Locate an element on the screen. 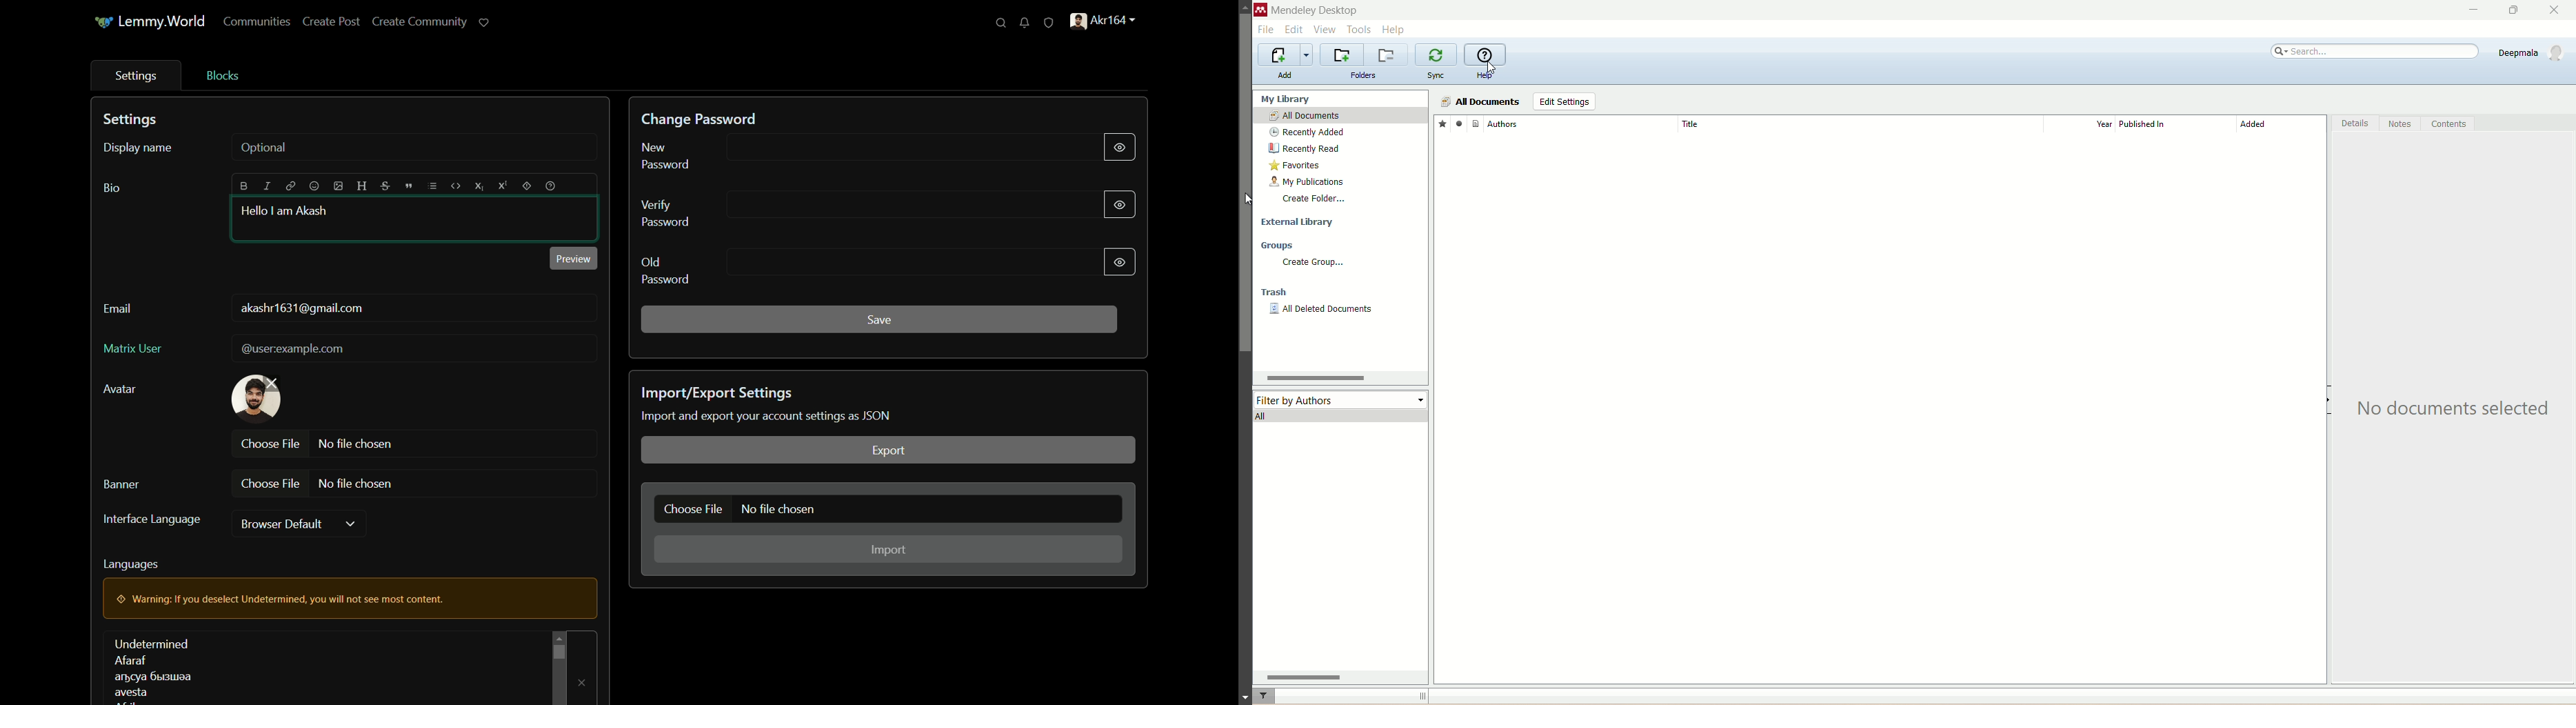 This screenshot has height=728, width=2576. scroll bar is located at coordinates (559, 651).